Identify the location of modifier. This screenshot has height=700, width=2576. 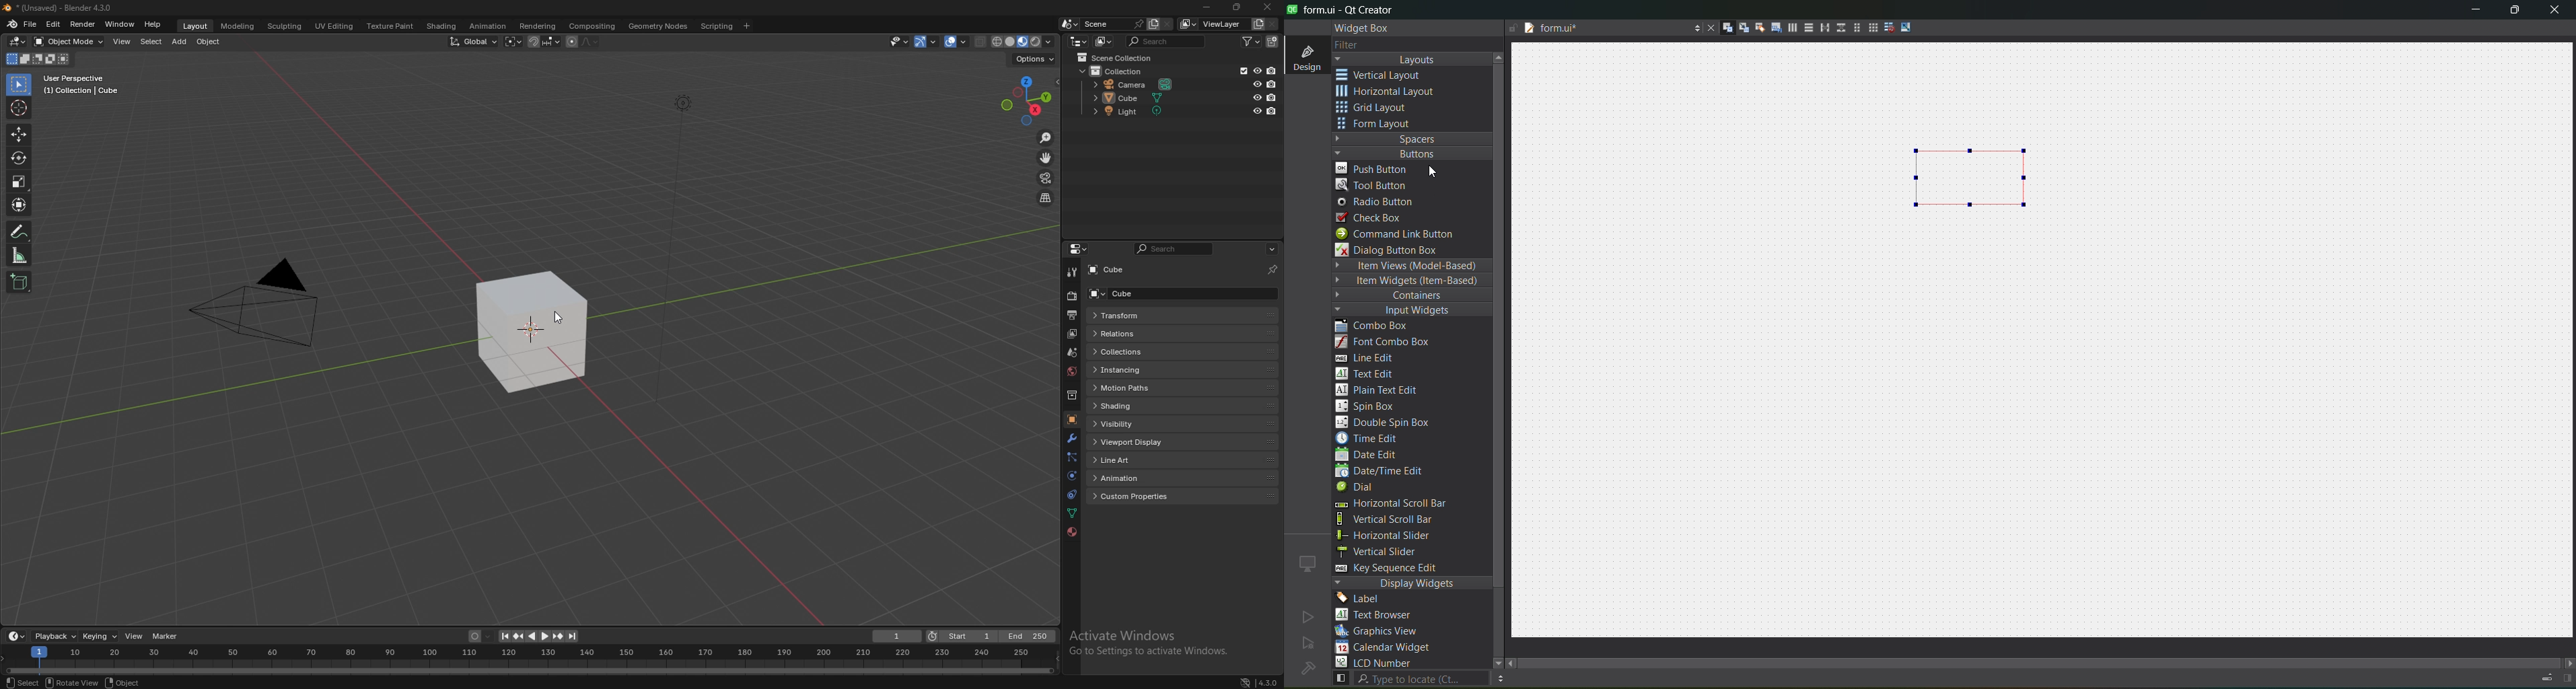
(1071, 439).